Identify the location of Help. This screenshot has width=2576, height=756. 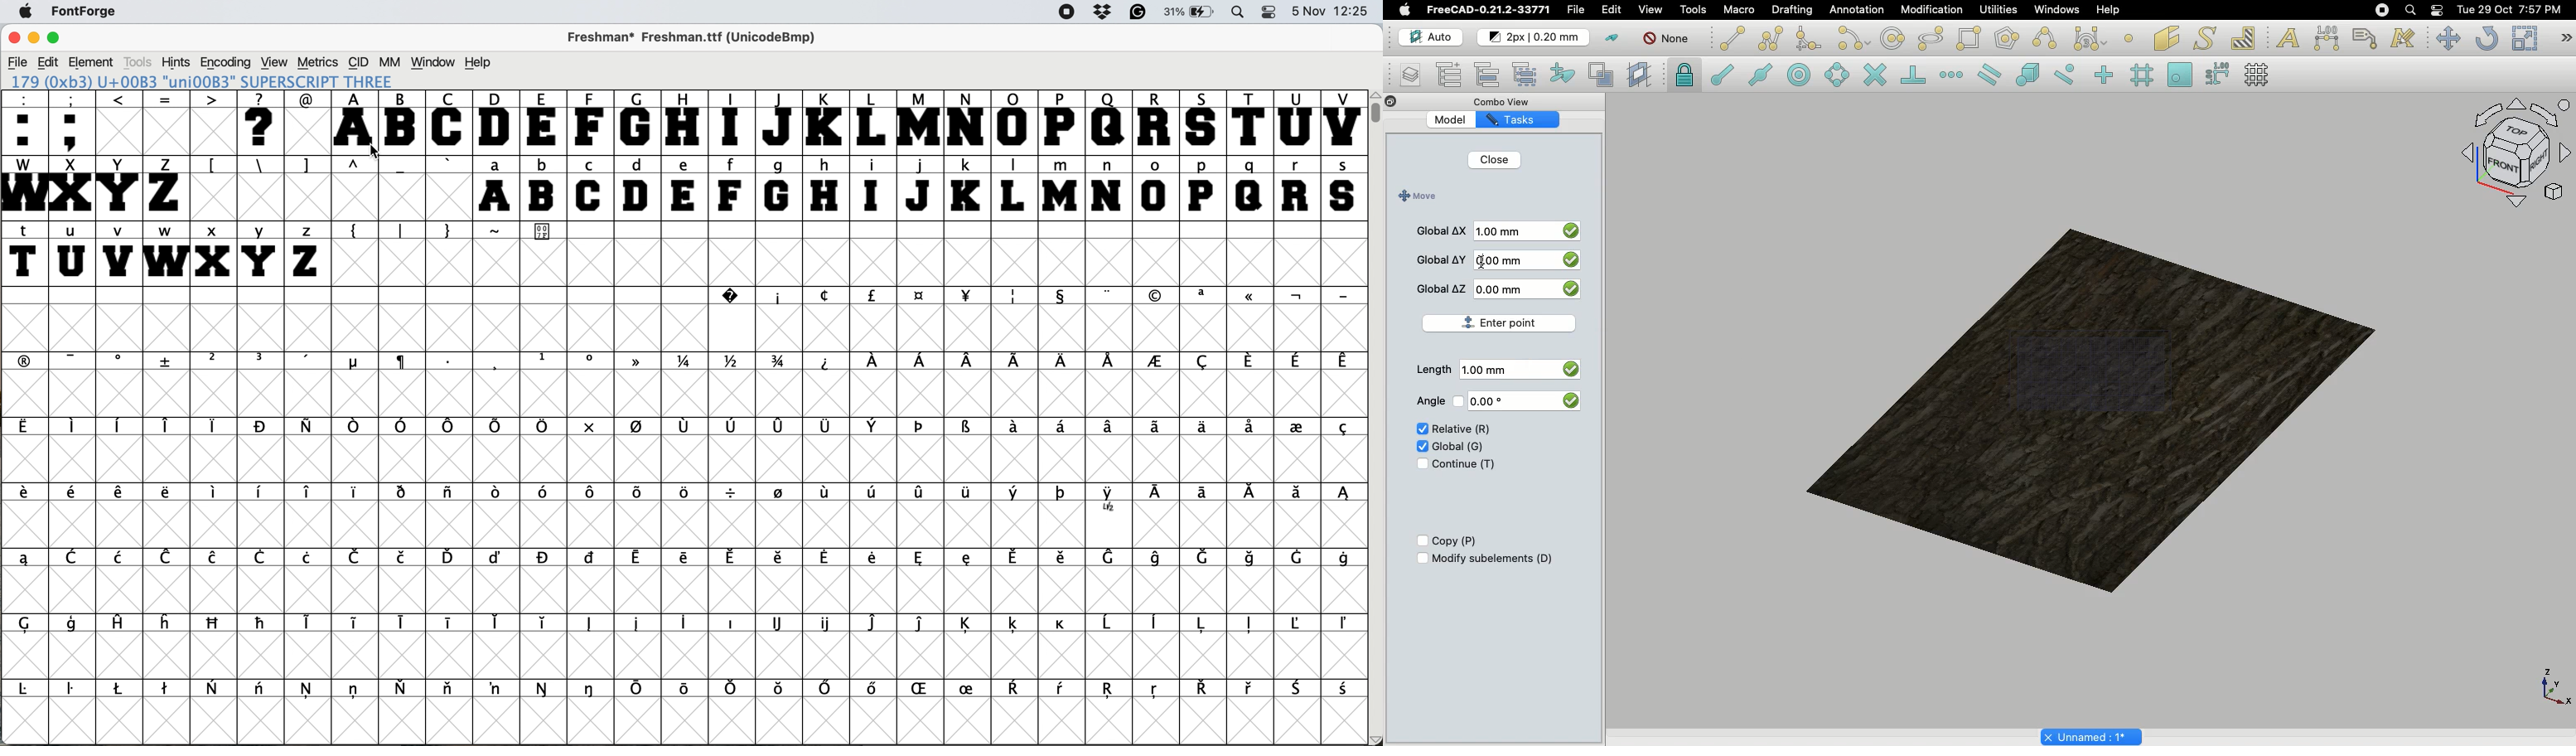
(2108, 9).